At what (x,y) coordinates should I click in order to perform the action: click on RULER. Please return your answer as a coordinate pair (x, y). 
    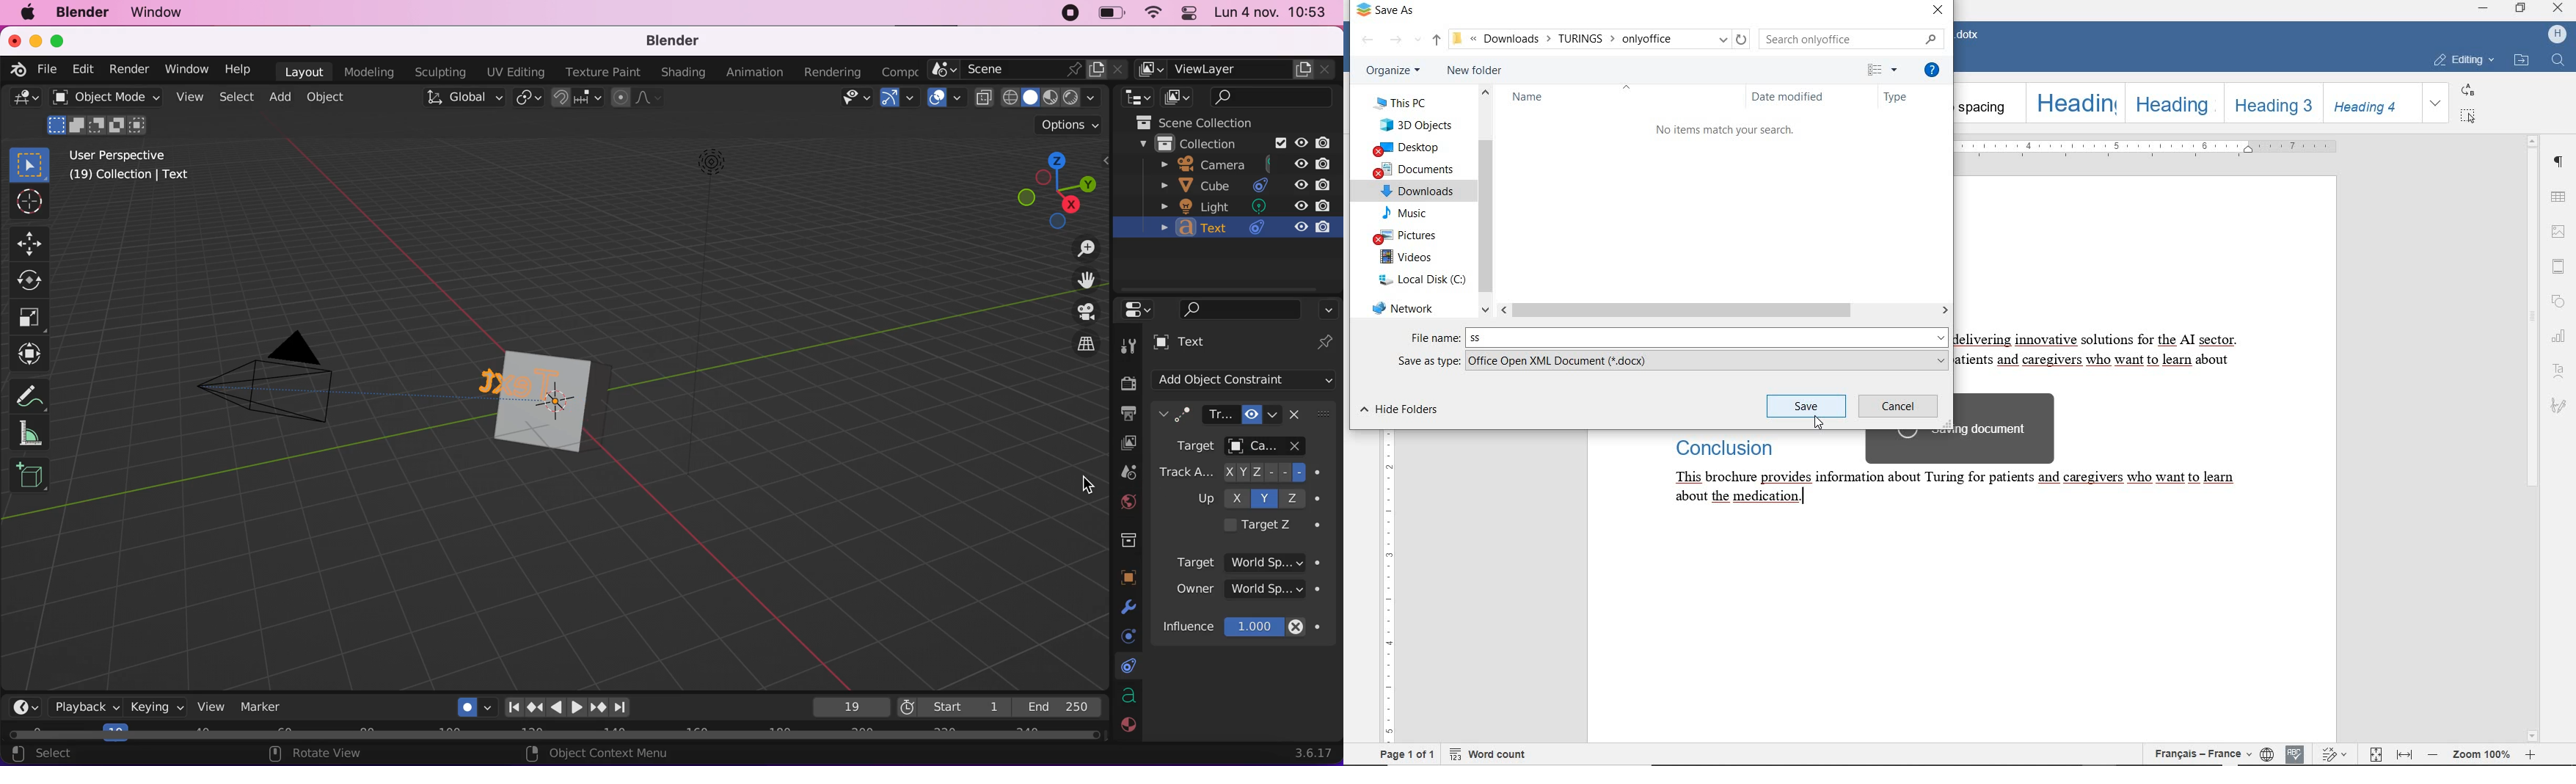
    Looking at the image, I should click on (2150, 146).